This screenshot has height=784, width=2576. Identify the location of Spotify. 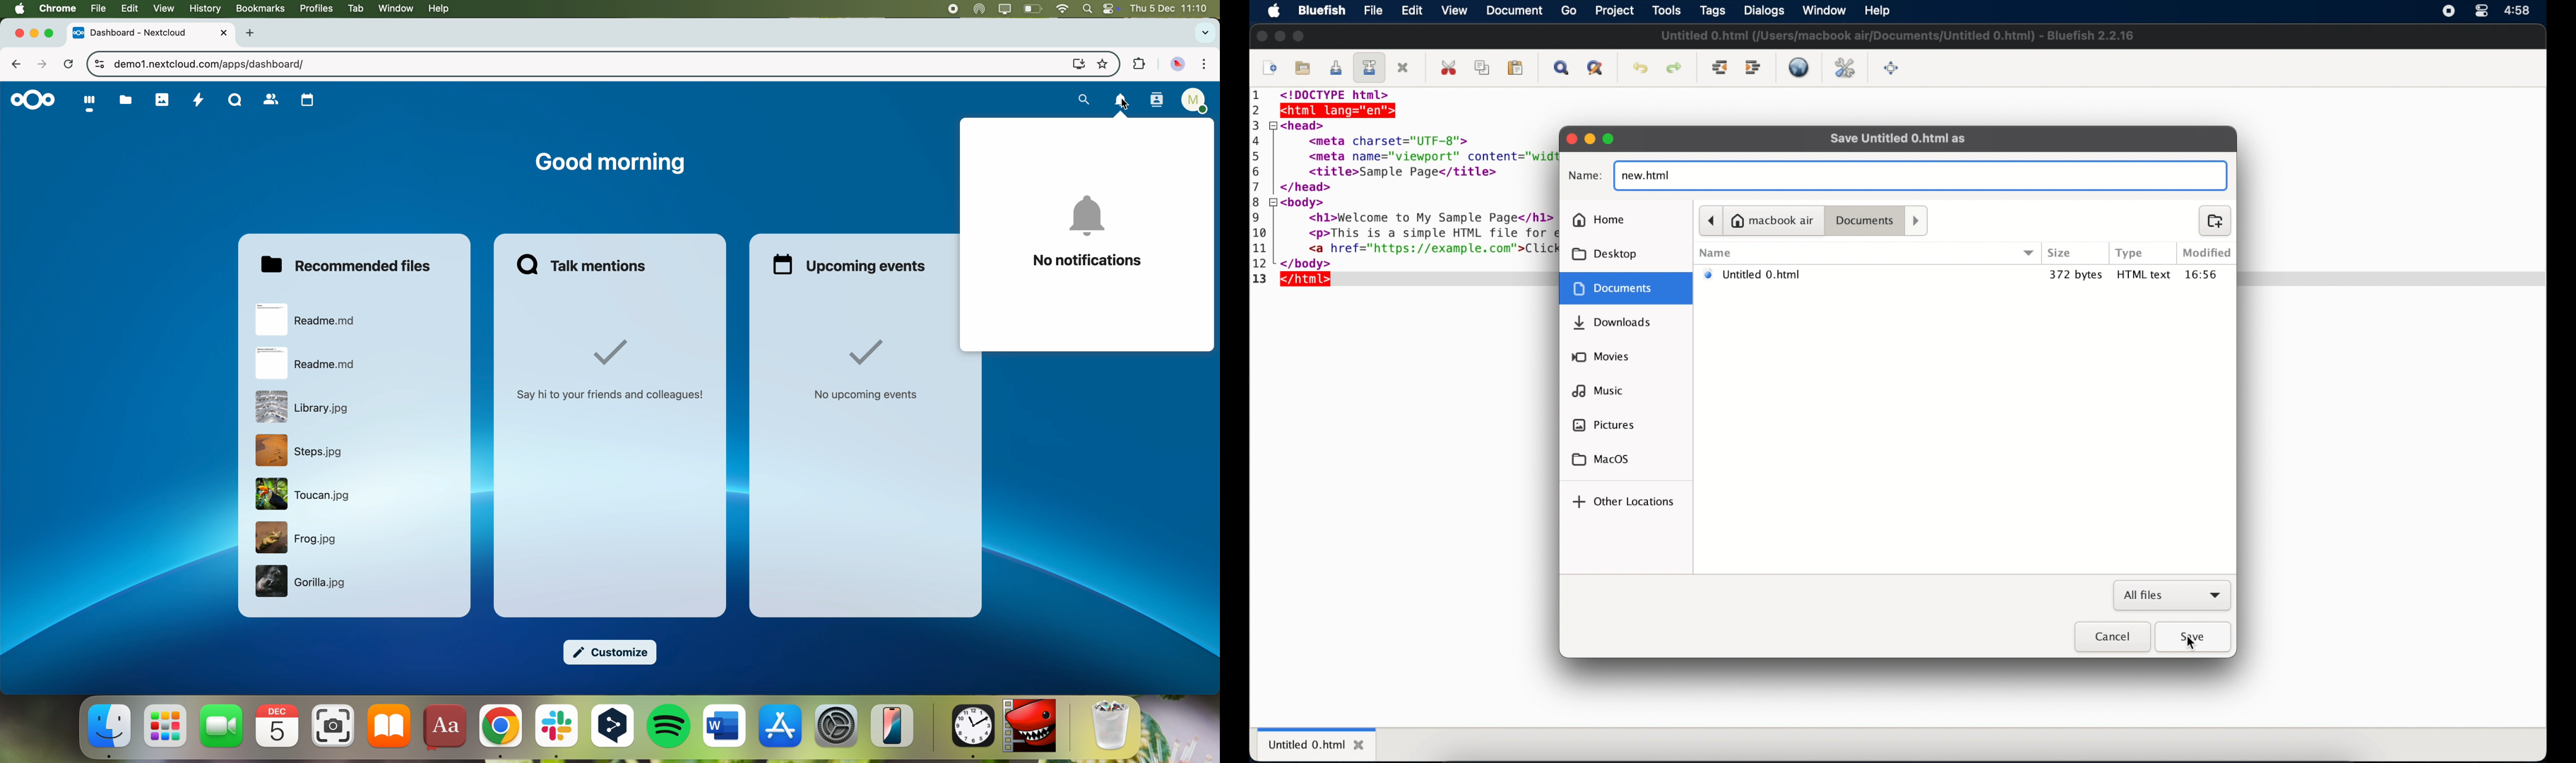
(671, 727).